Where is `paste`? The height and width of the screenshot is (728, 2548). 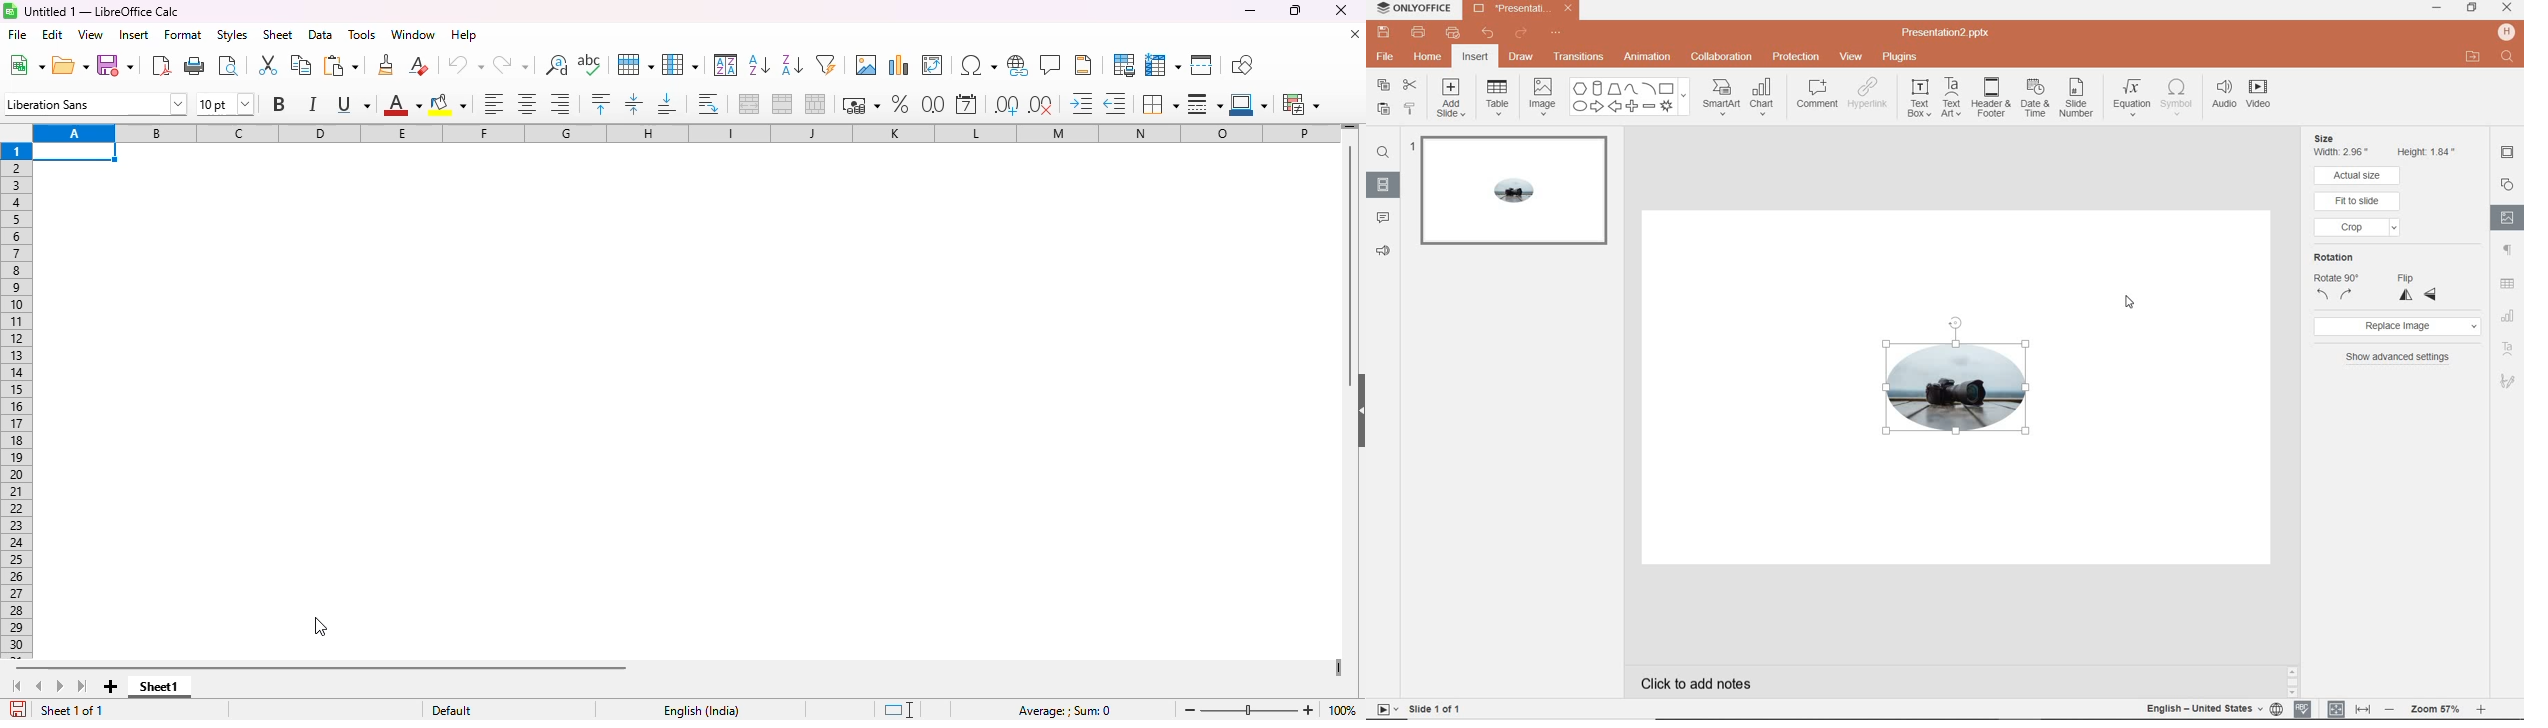 paste is located at coordinates (1381, 108).